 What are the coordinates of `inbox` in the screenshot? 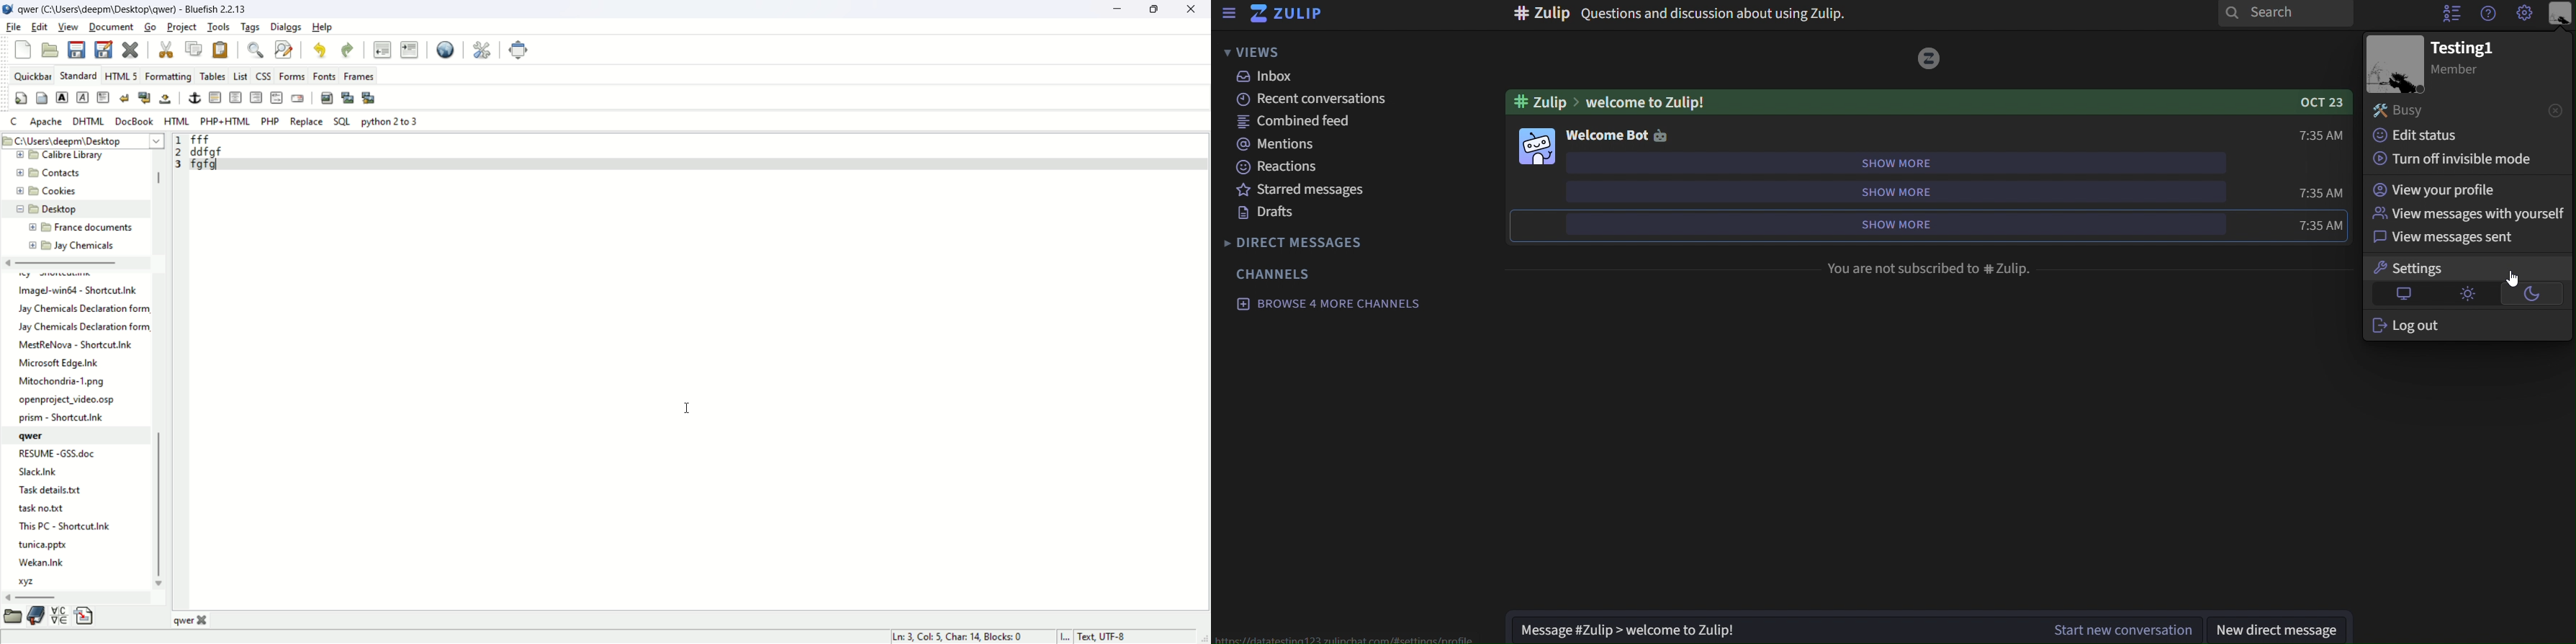 It's located at (1327, 77).